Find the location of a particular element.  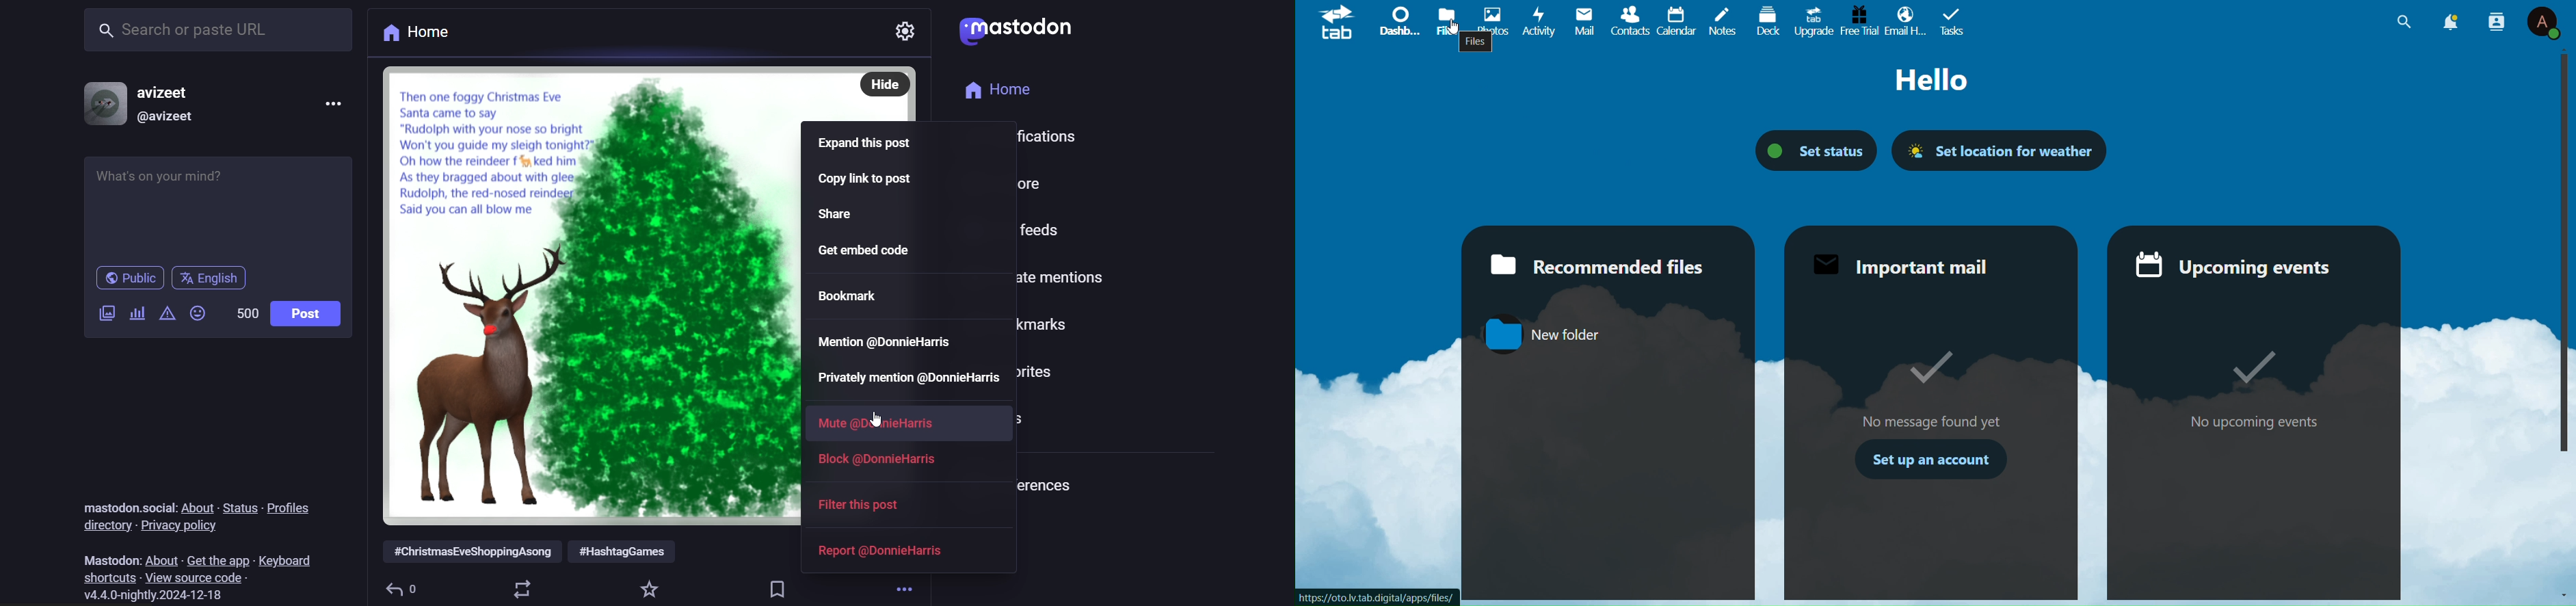

mute @DonnieHarris is located at coordinates (879, 421).